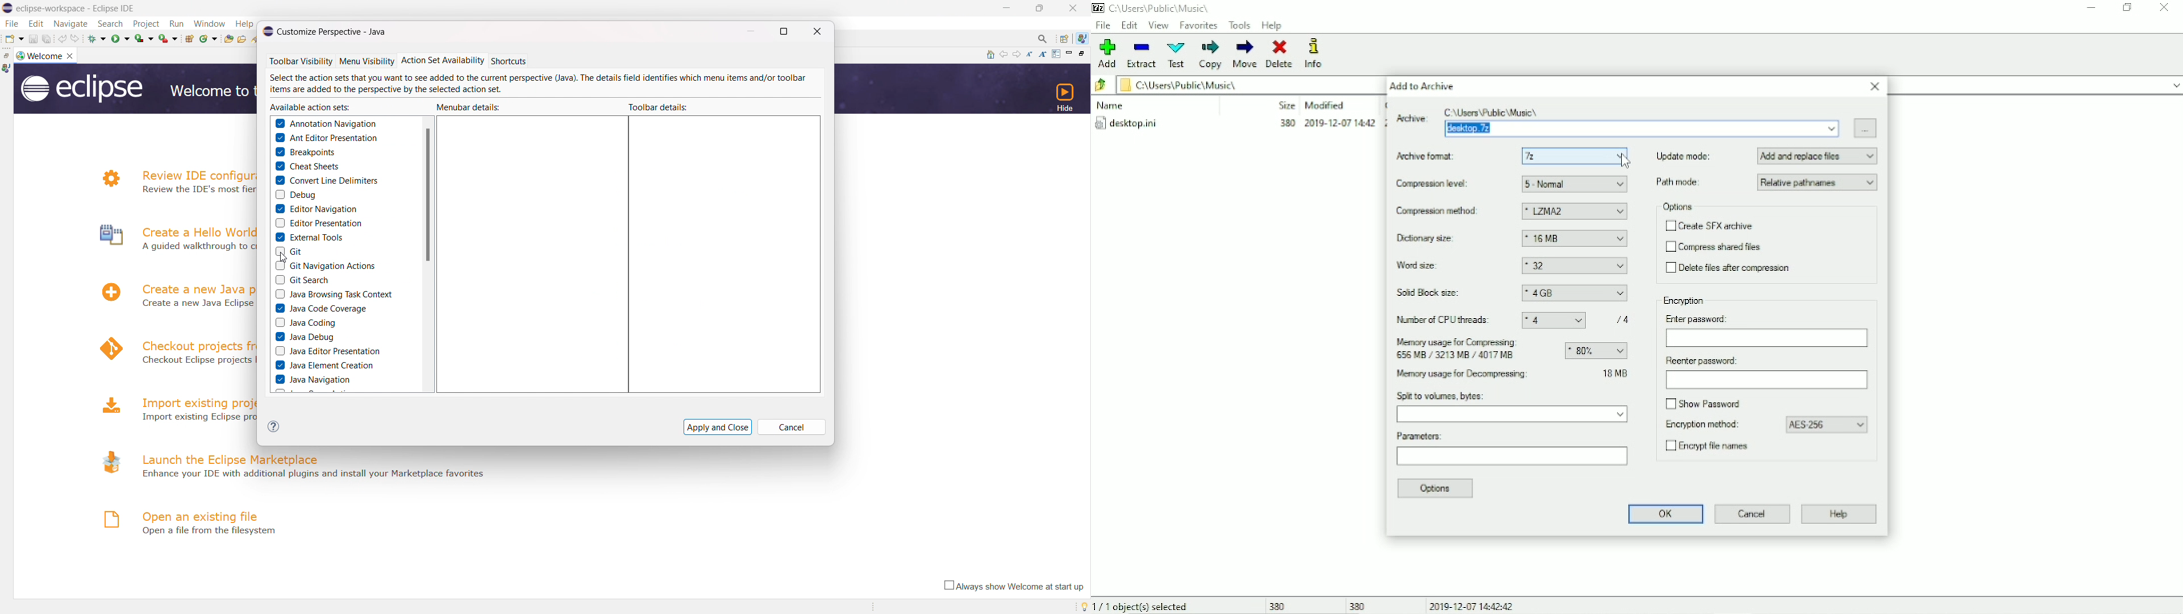 The height and width of the screenshot is (616, 2184). I want to click on Archive, so click(1618, 120).